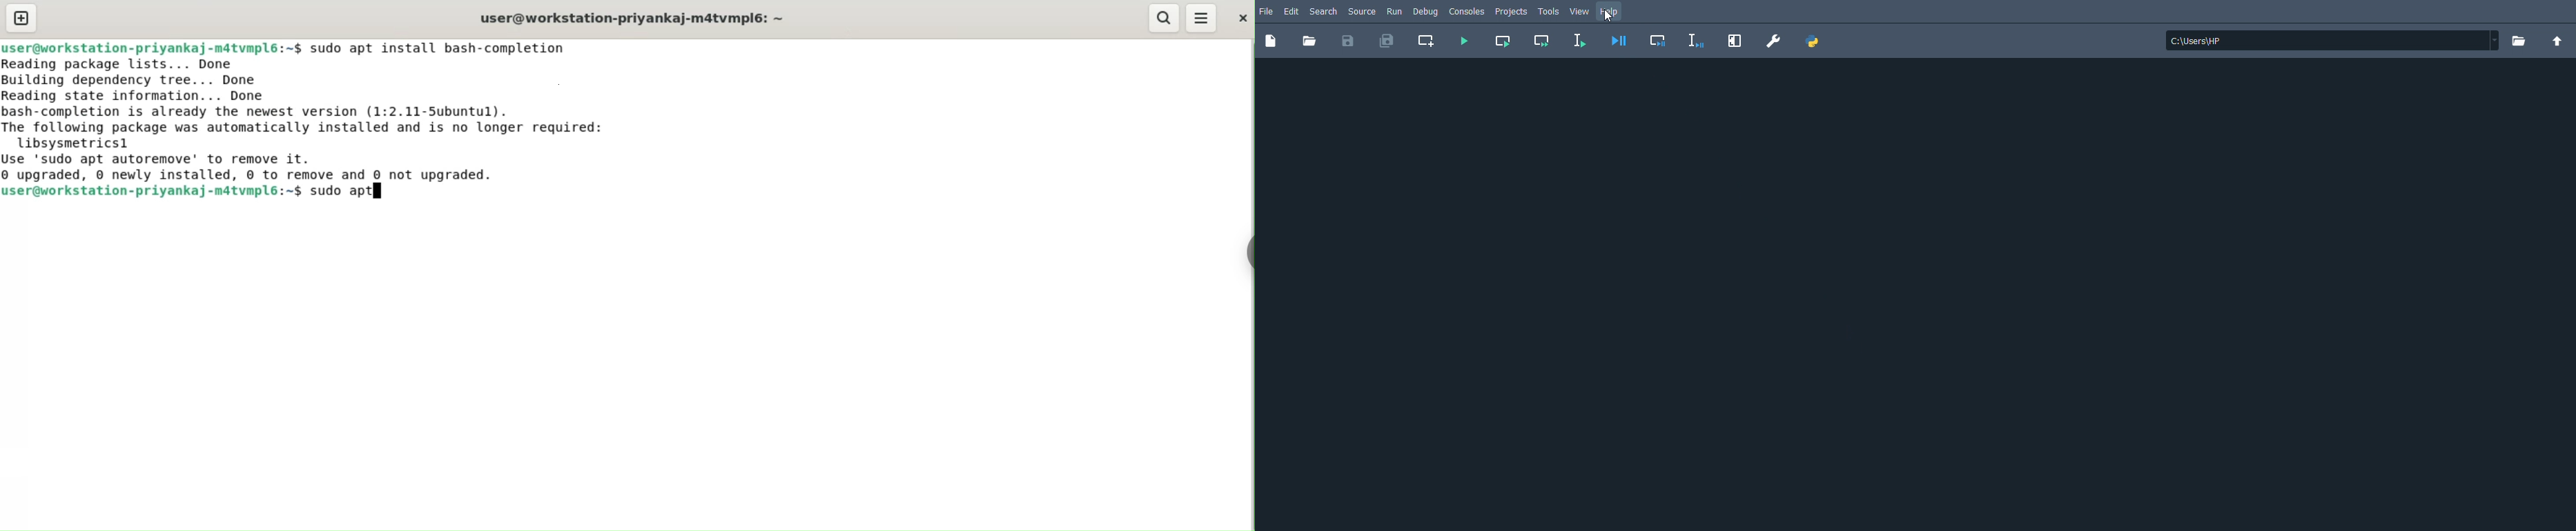  What do you see at coordinates (1271, 41) in the screenshot?
I see `New file` at bounding box center [1271, 41].